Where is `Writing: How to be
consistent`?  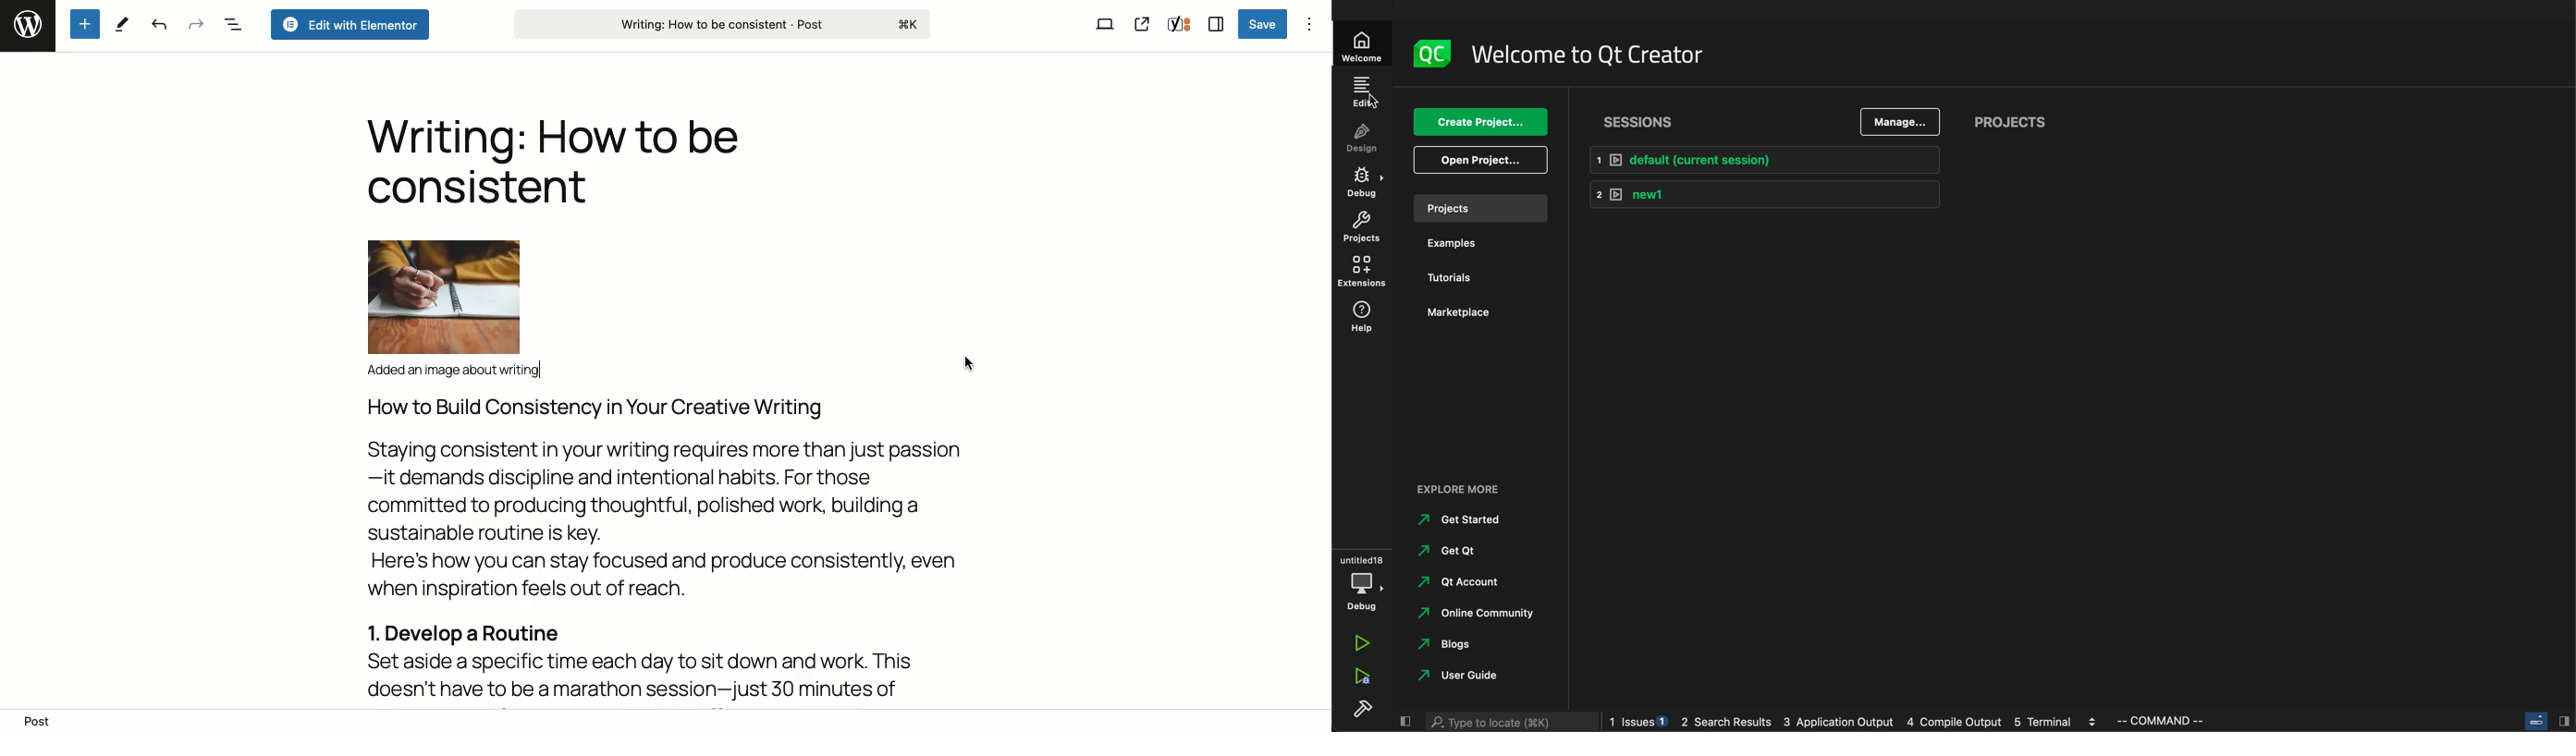 Writing: How to be
consistent is located at coordinates (551, 160).